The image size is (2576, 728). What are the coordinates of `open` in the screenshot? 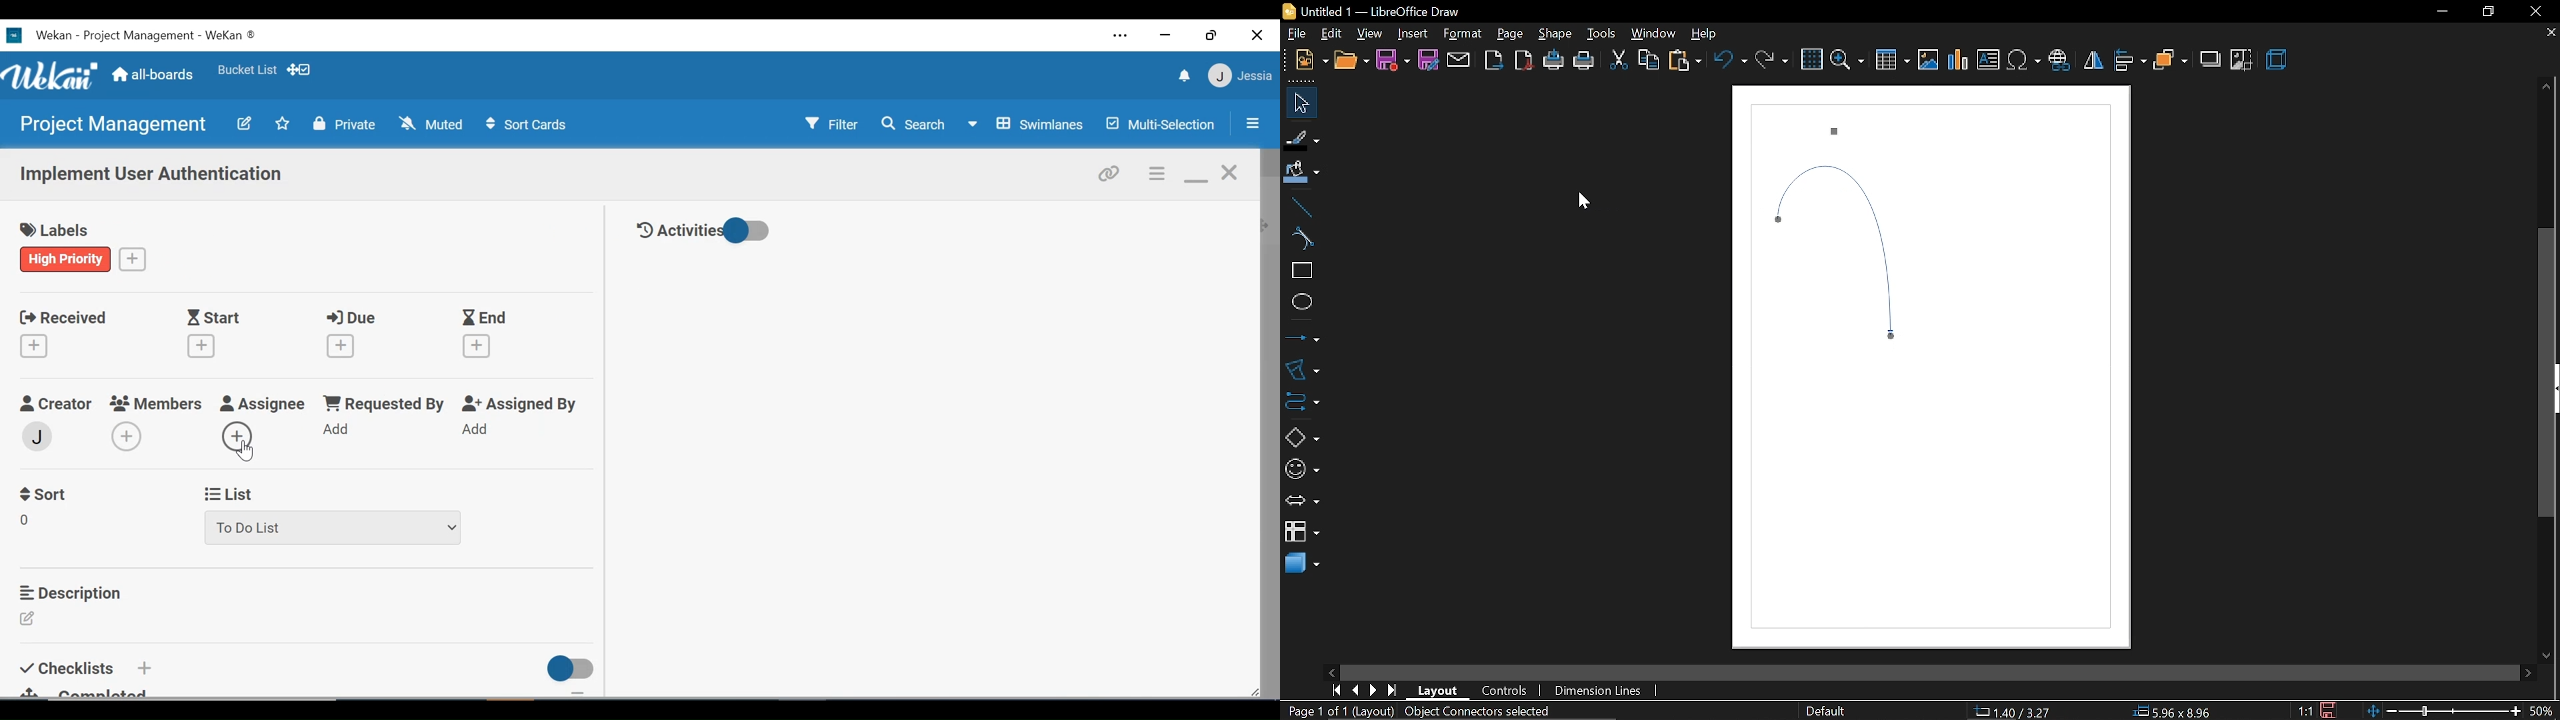 It's located at (1349, 62).